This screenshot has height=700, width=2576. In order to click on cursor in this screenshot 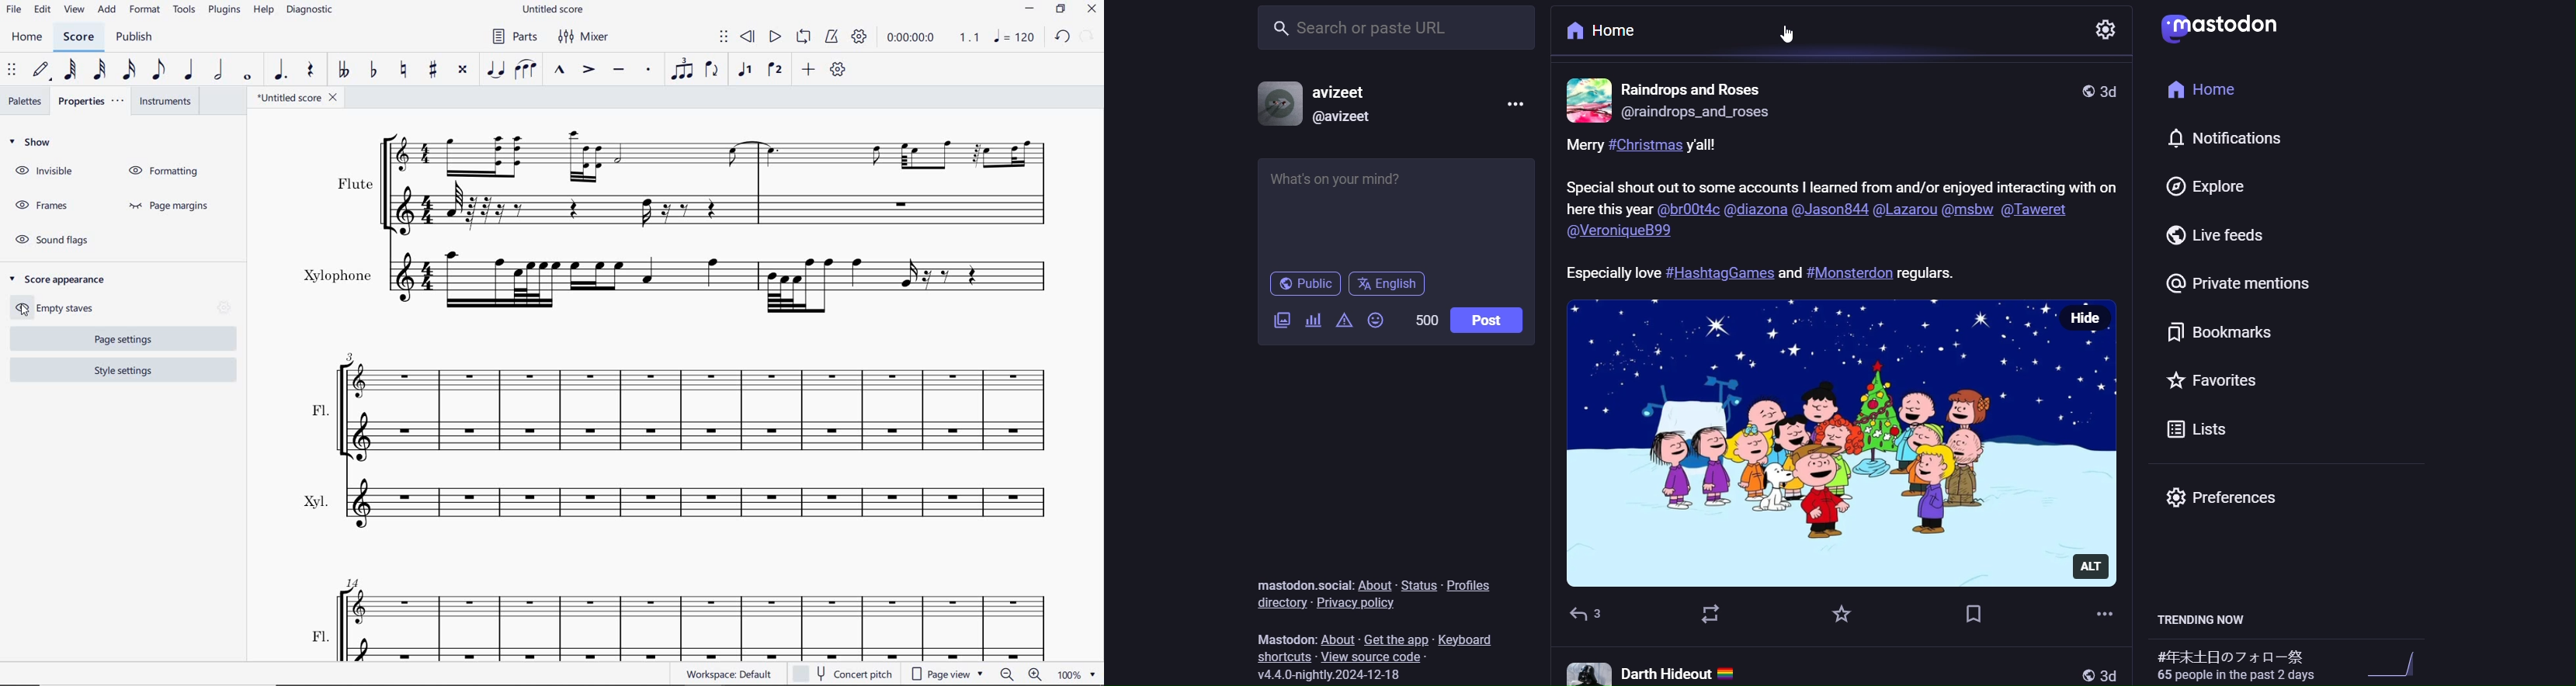, I will do `click(23, 314)`.